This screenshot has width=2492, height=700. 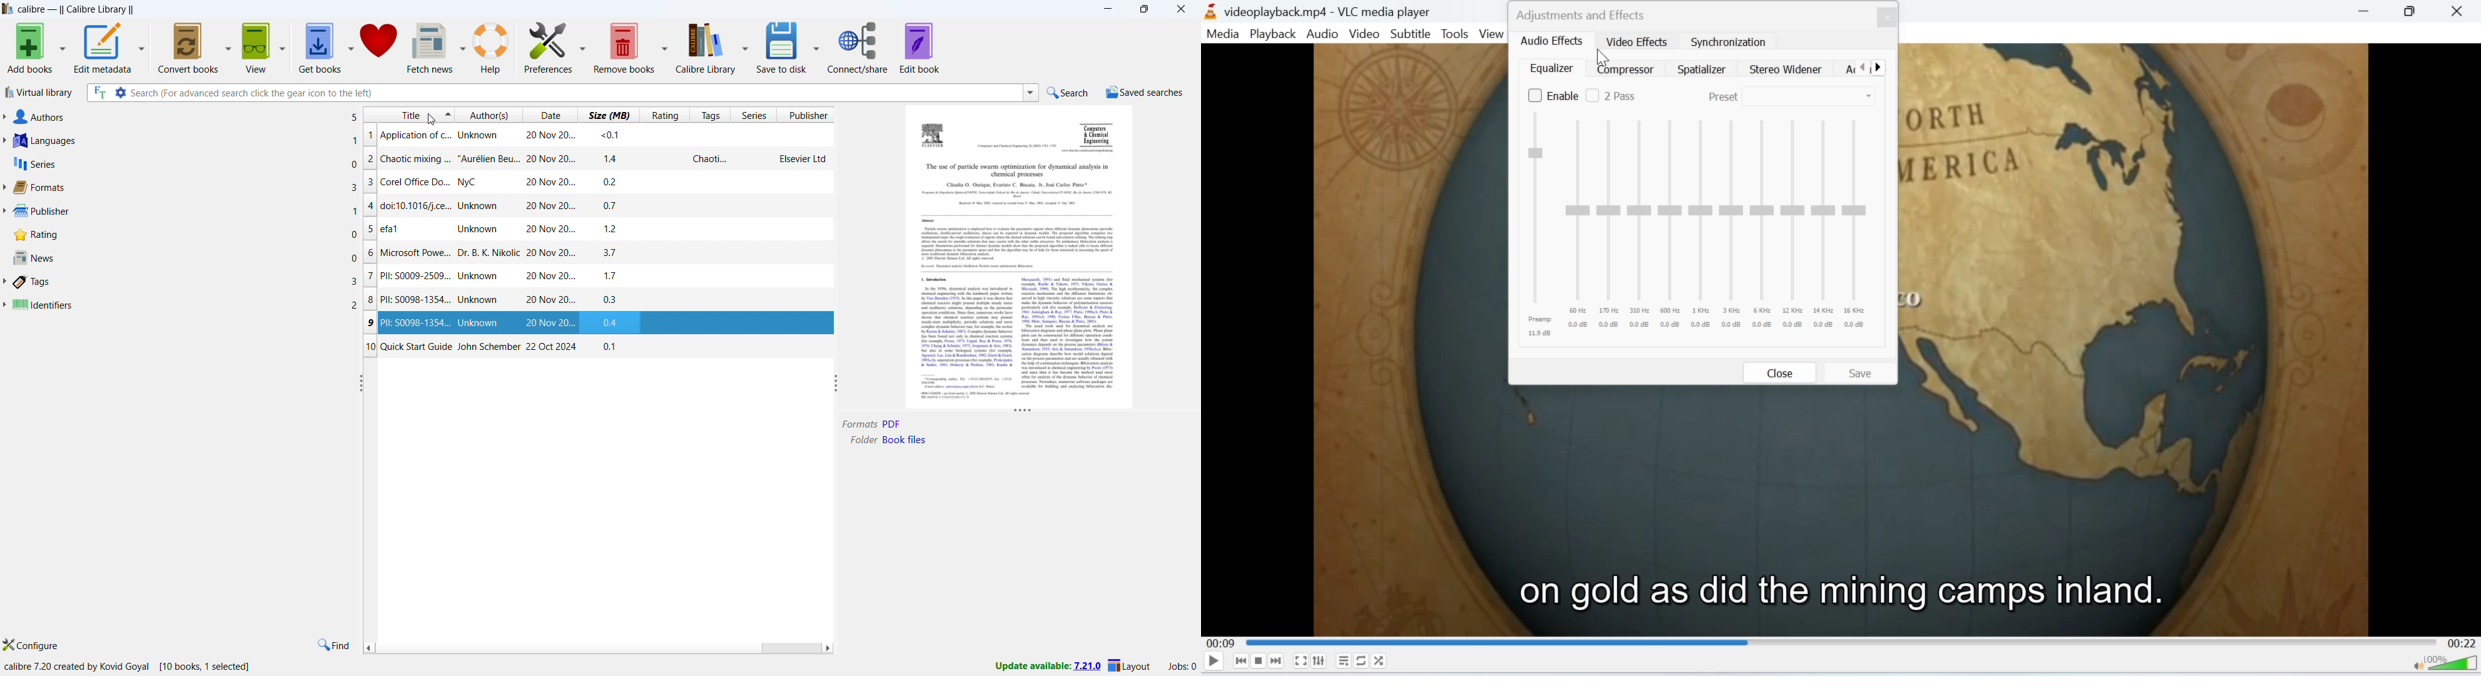 I want to click on scroll left, so click(x=367, y=647).